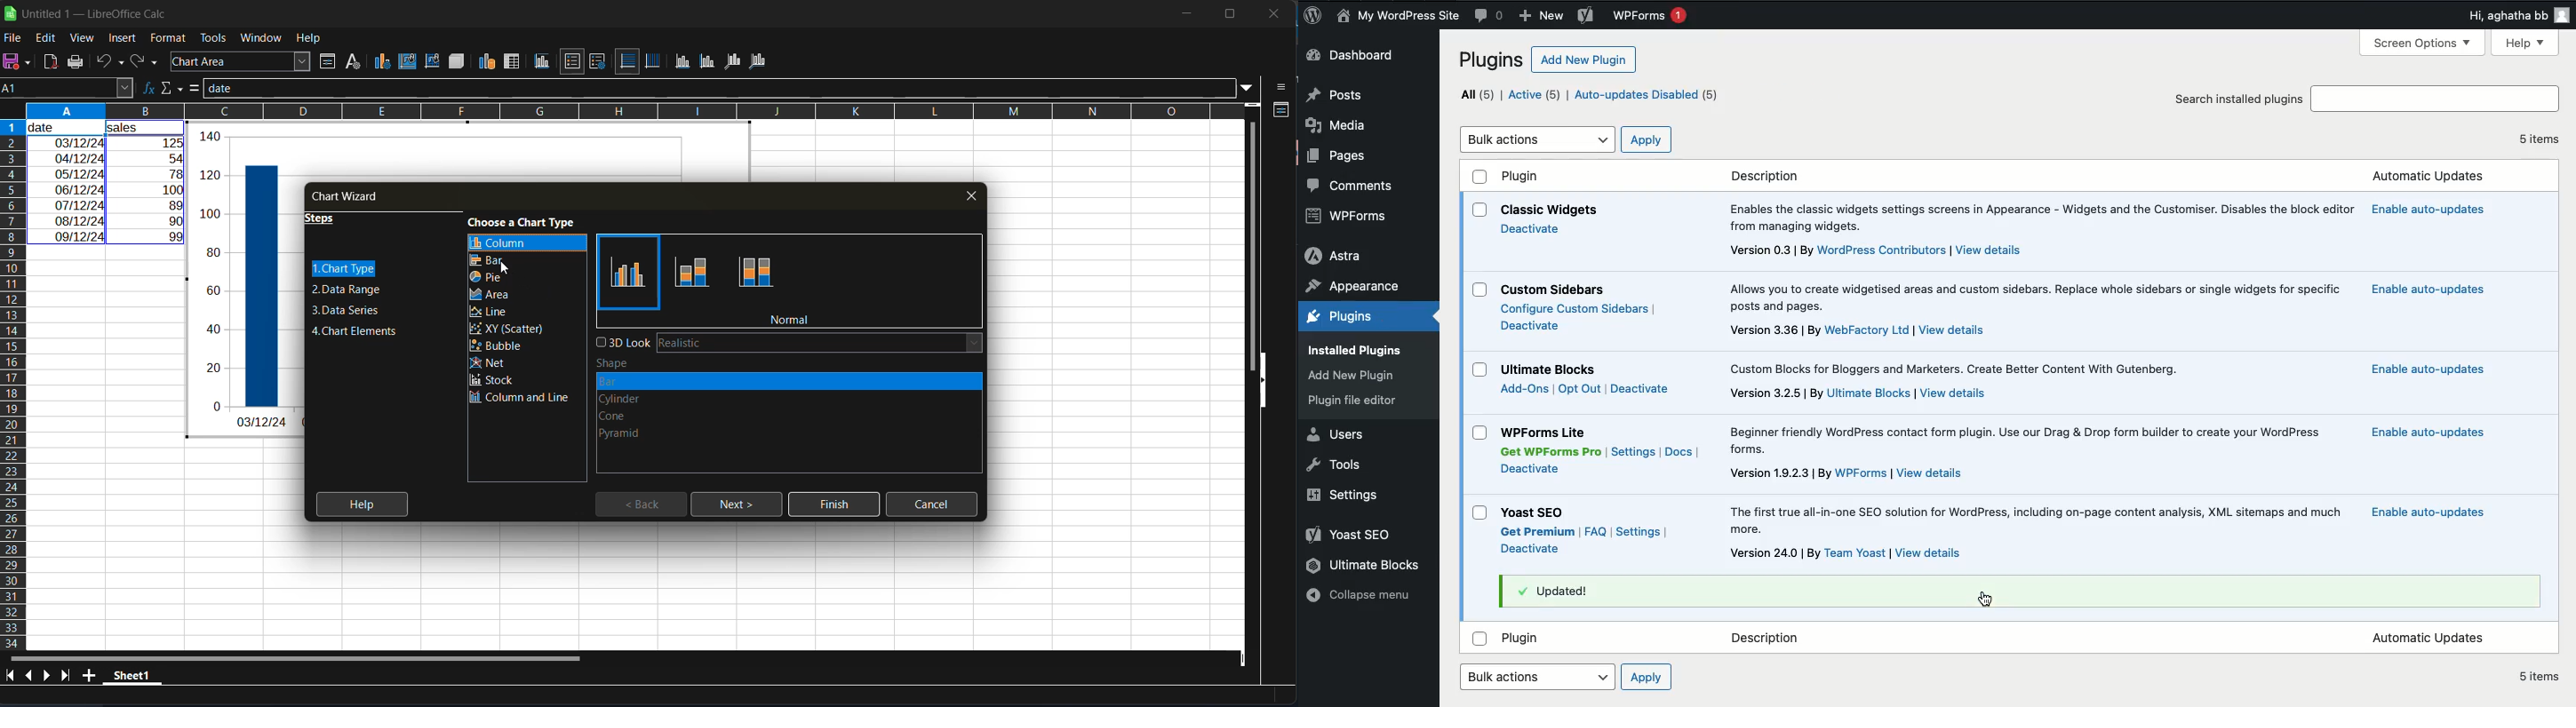 The image size is (2576, 728). What do you see at coordinates (1249, 89) in the screenshot?
I see `expand formula bar` at bounding box center [1249, 89].